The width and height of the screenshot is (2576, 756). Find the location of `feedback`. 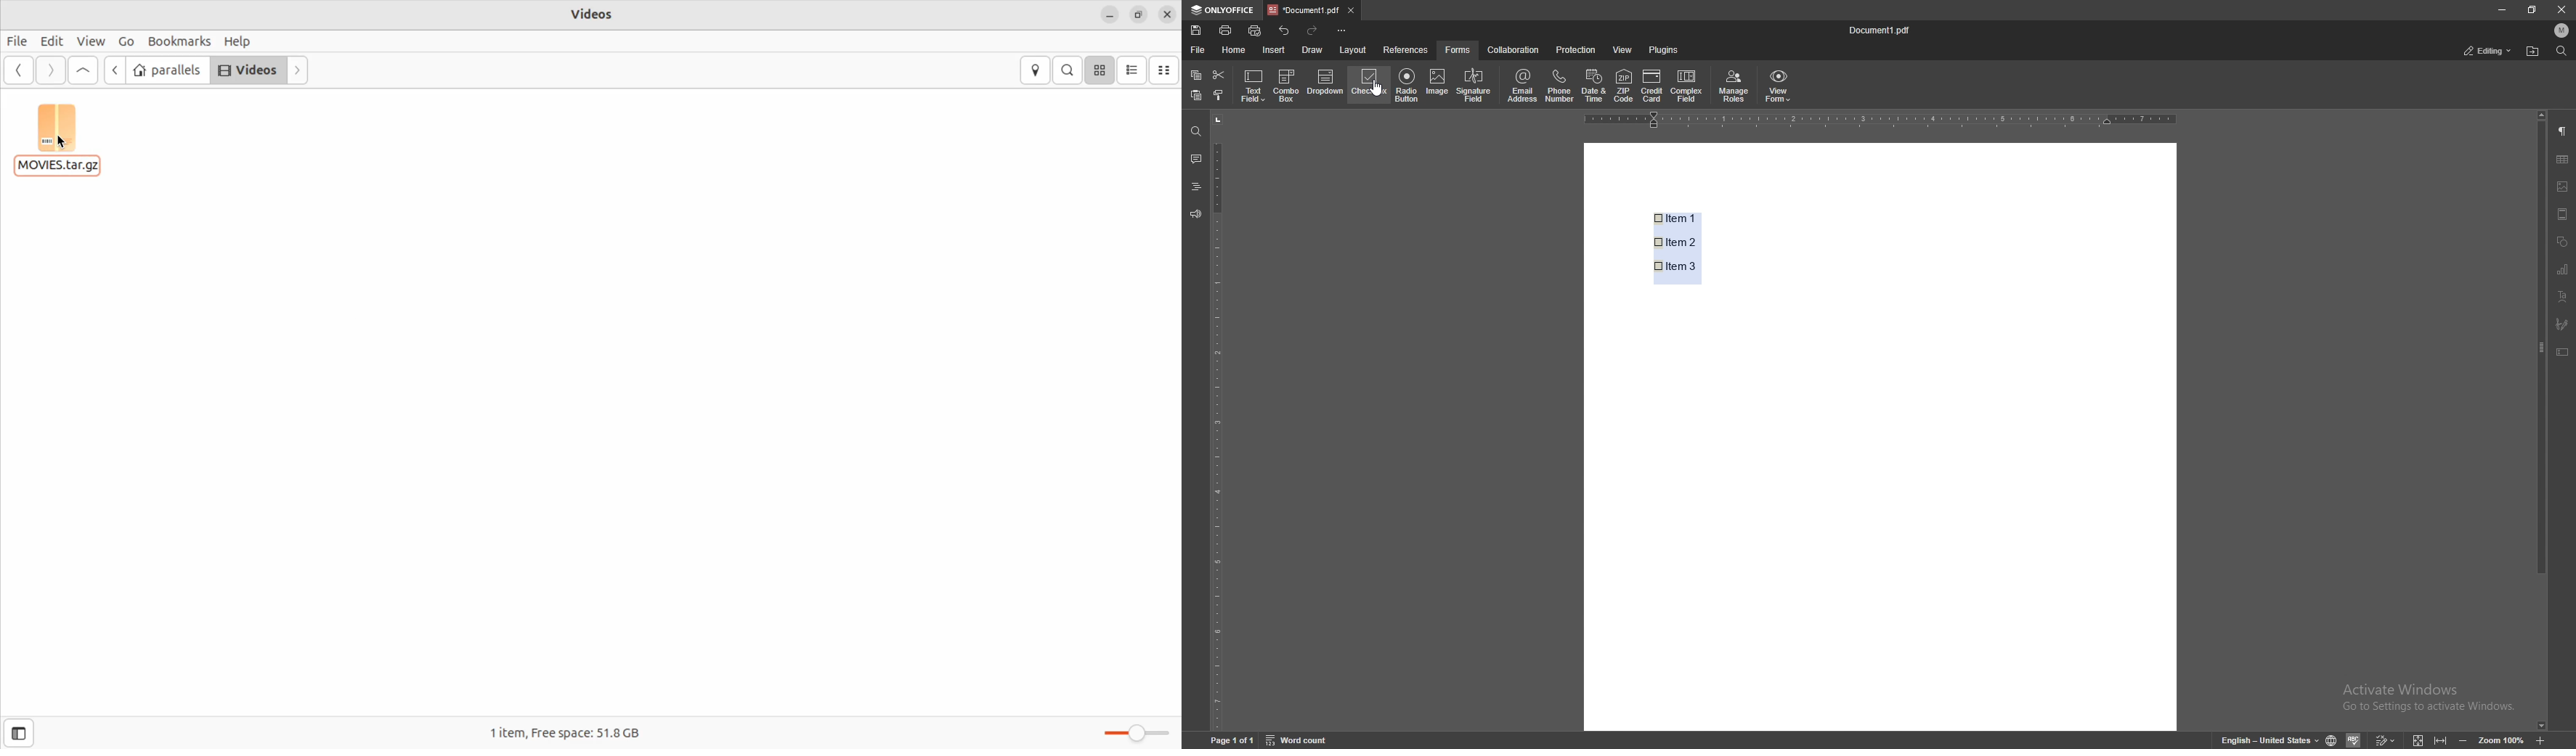

feedback is located at coordinates (1196, 215).